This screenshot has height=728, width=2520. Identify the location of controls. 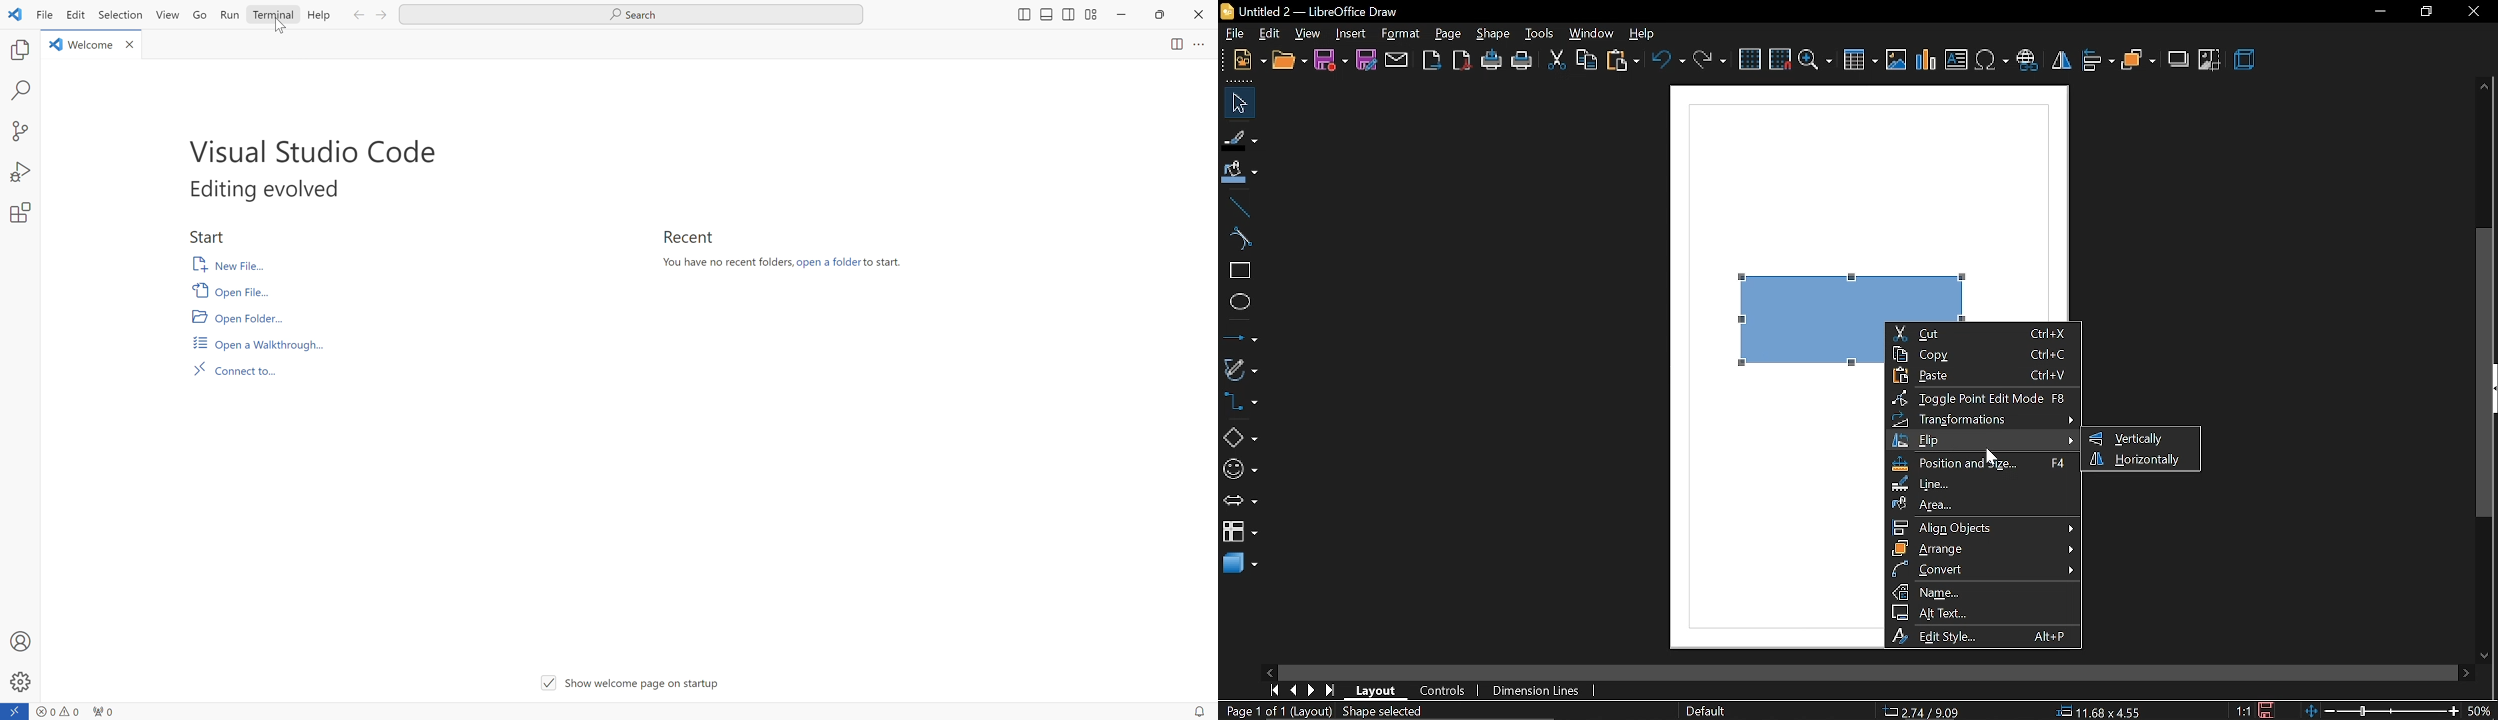
(1447, 691).